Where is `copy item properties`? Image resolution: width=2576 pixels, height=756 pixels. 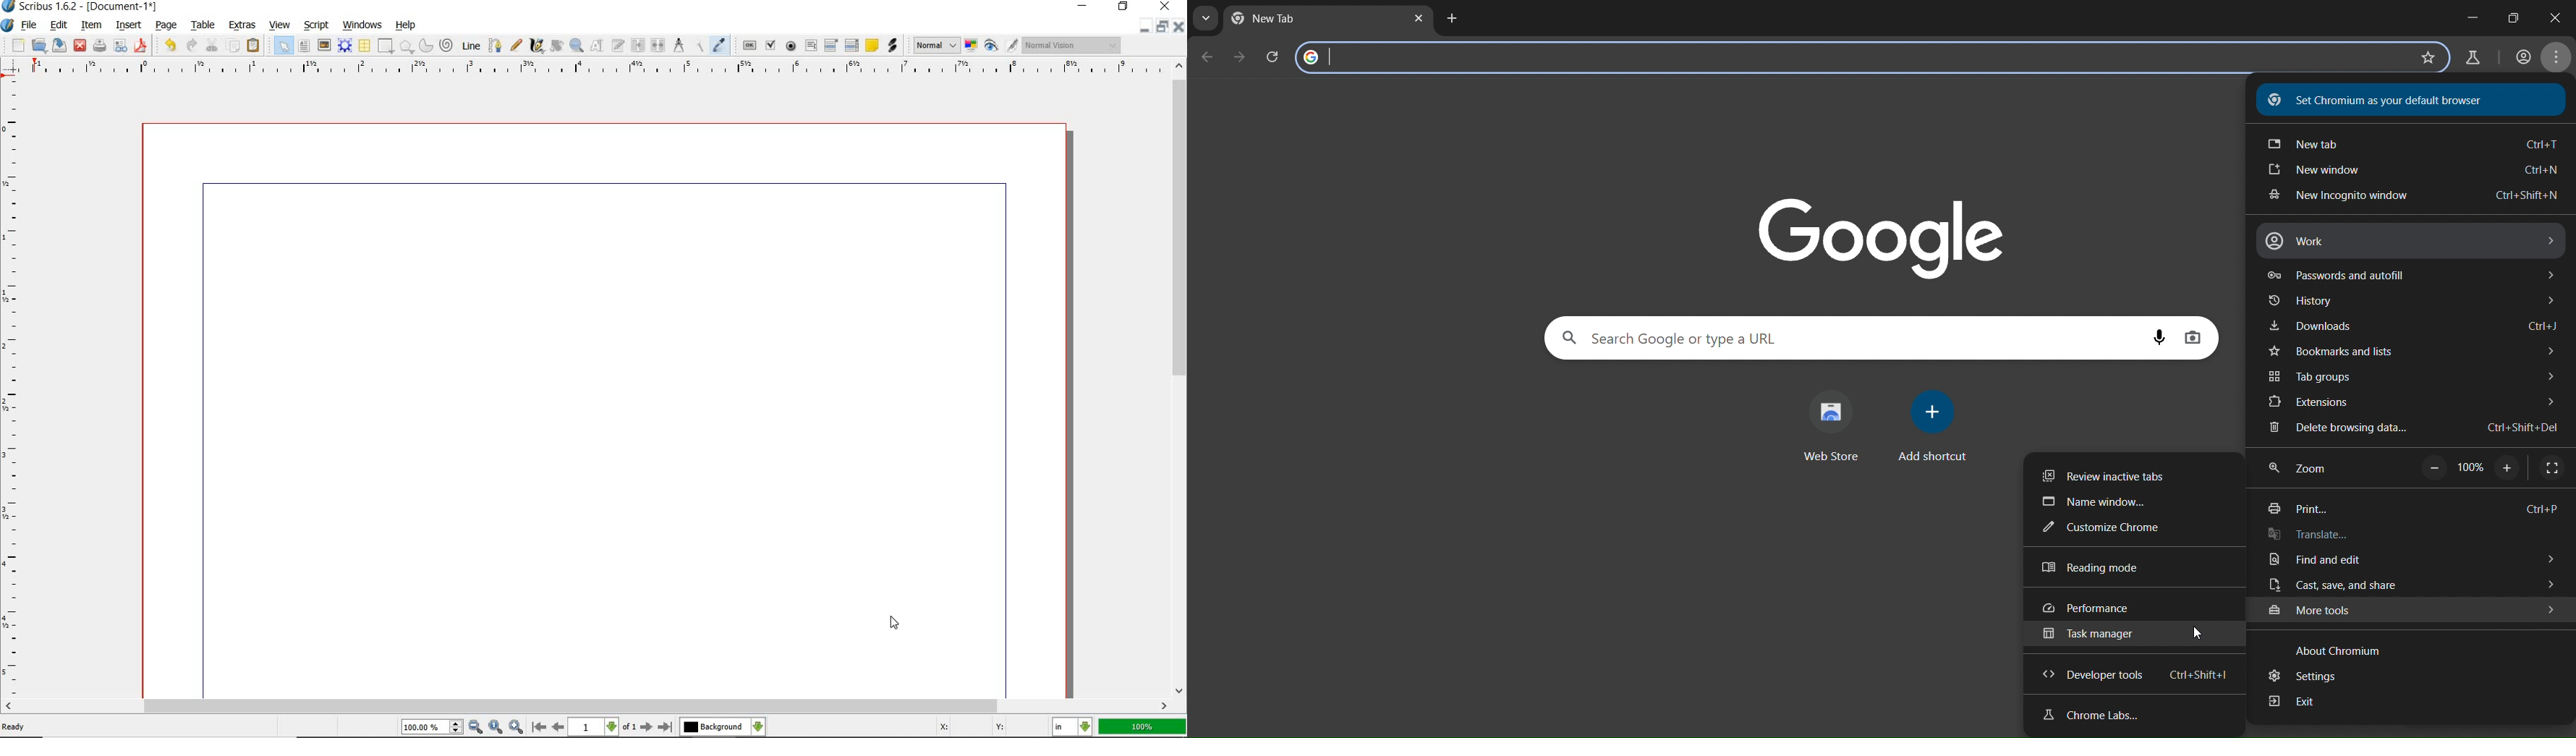 copy item properties is located at coordinates (700, 46).